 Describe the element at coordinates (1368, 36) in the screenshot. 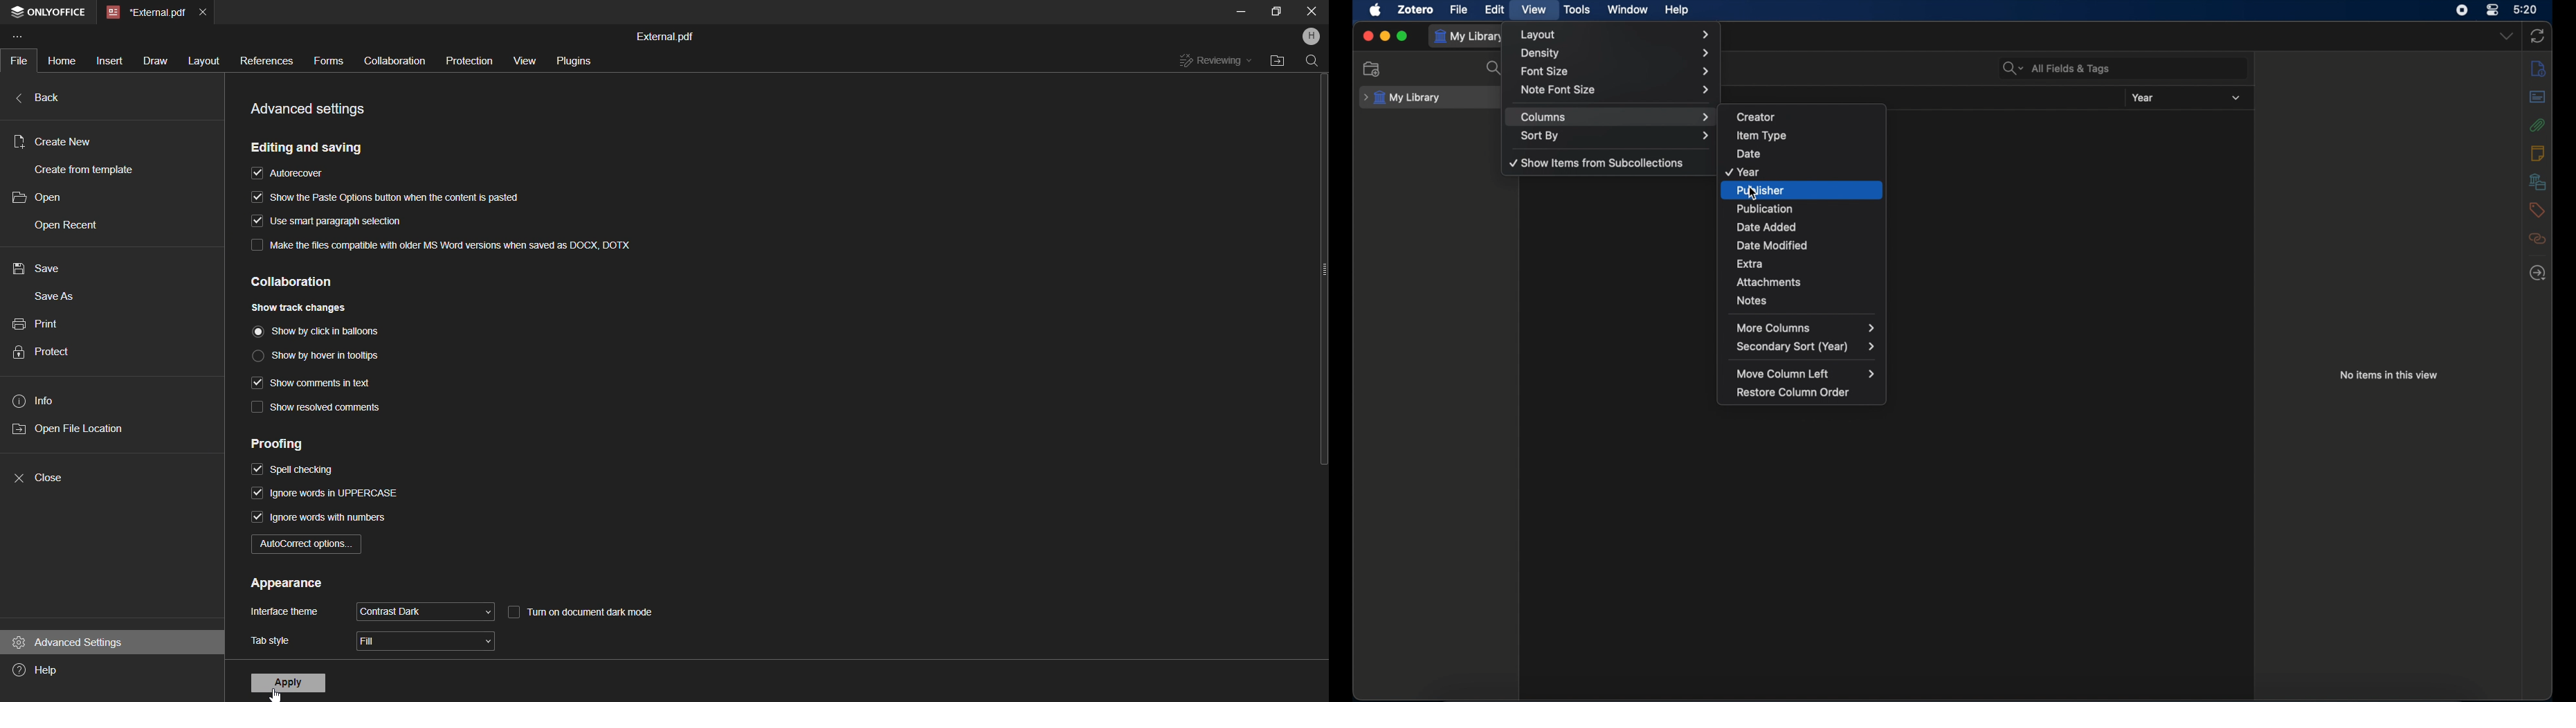

I see `close` at that location.